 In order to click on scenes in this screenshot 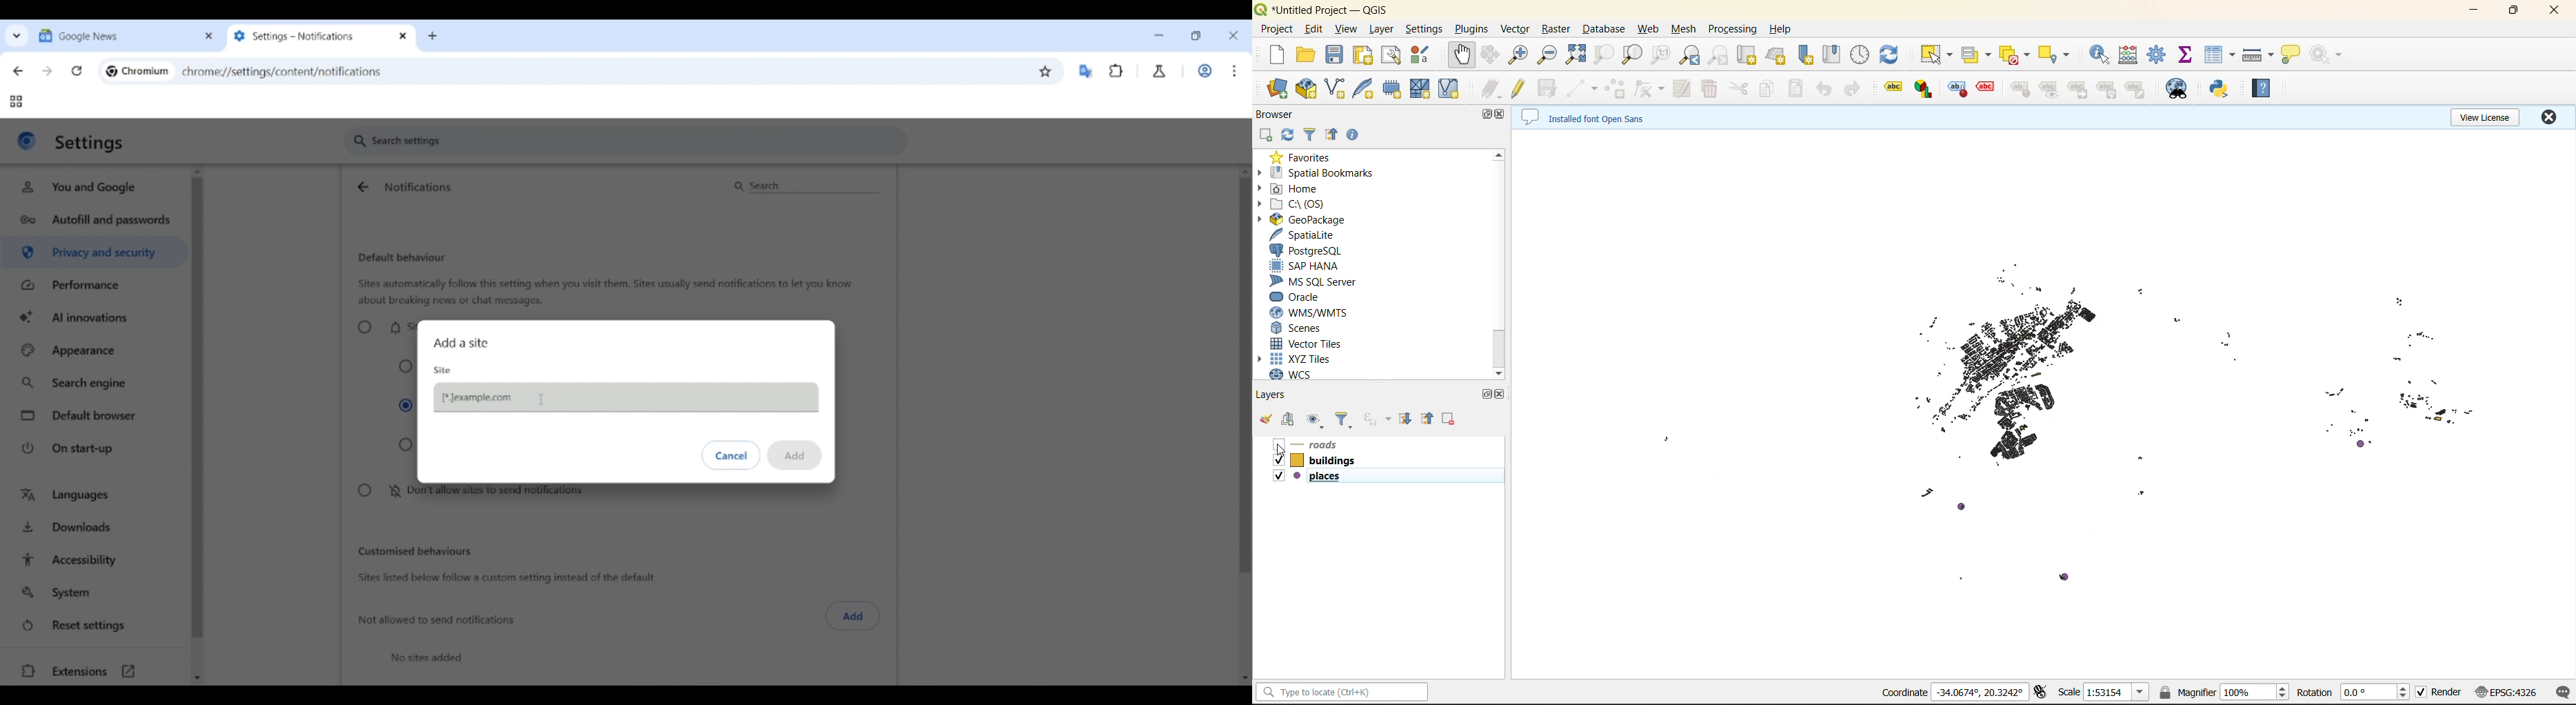, I will do `click(1316, 328)`.